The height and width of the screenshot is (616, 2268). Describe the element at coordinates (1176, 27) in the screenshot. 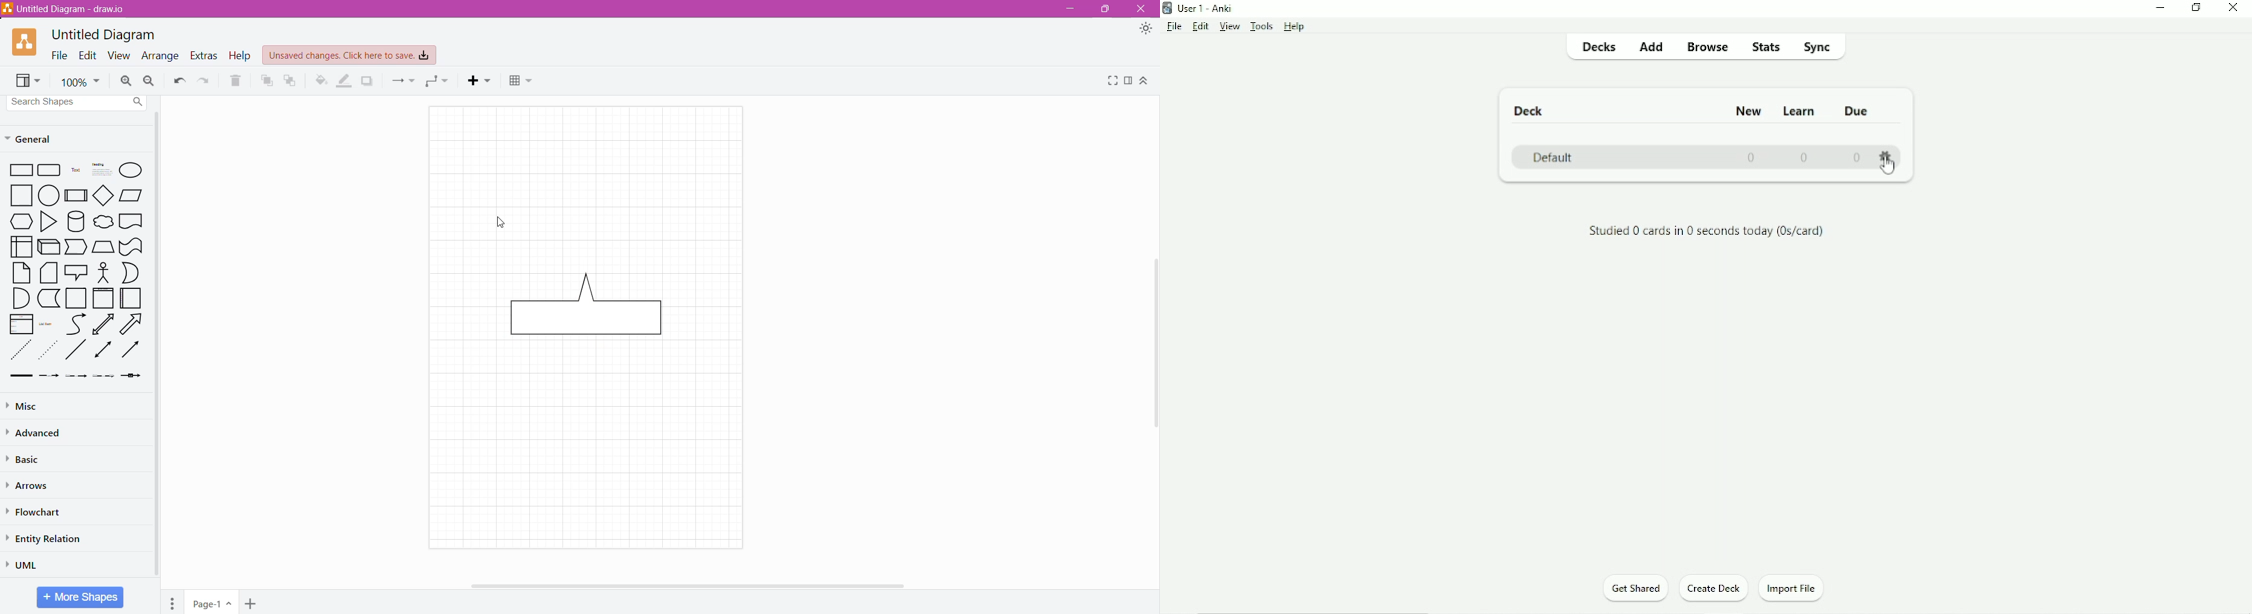

I see `File` at that location.